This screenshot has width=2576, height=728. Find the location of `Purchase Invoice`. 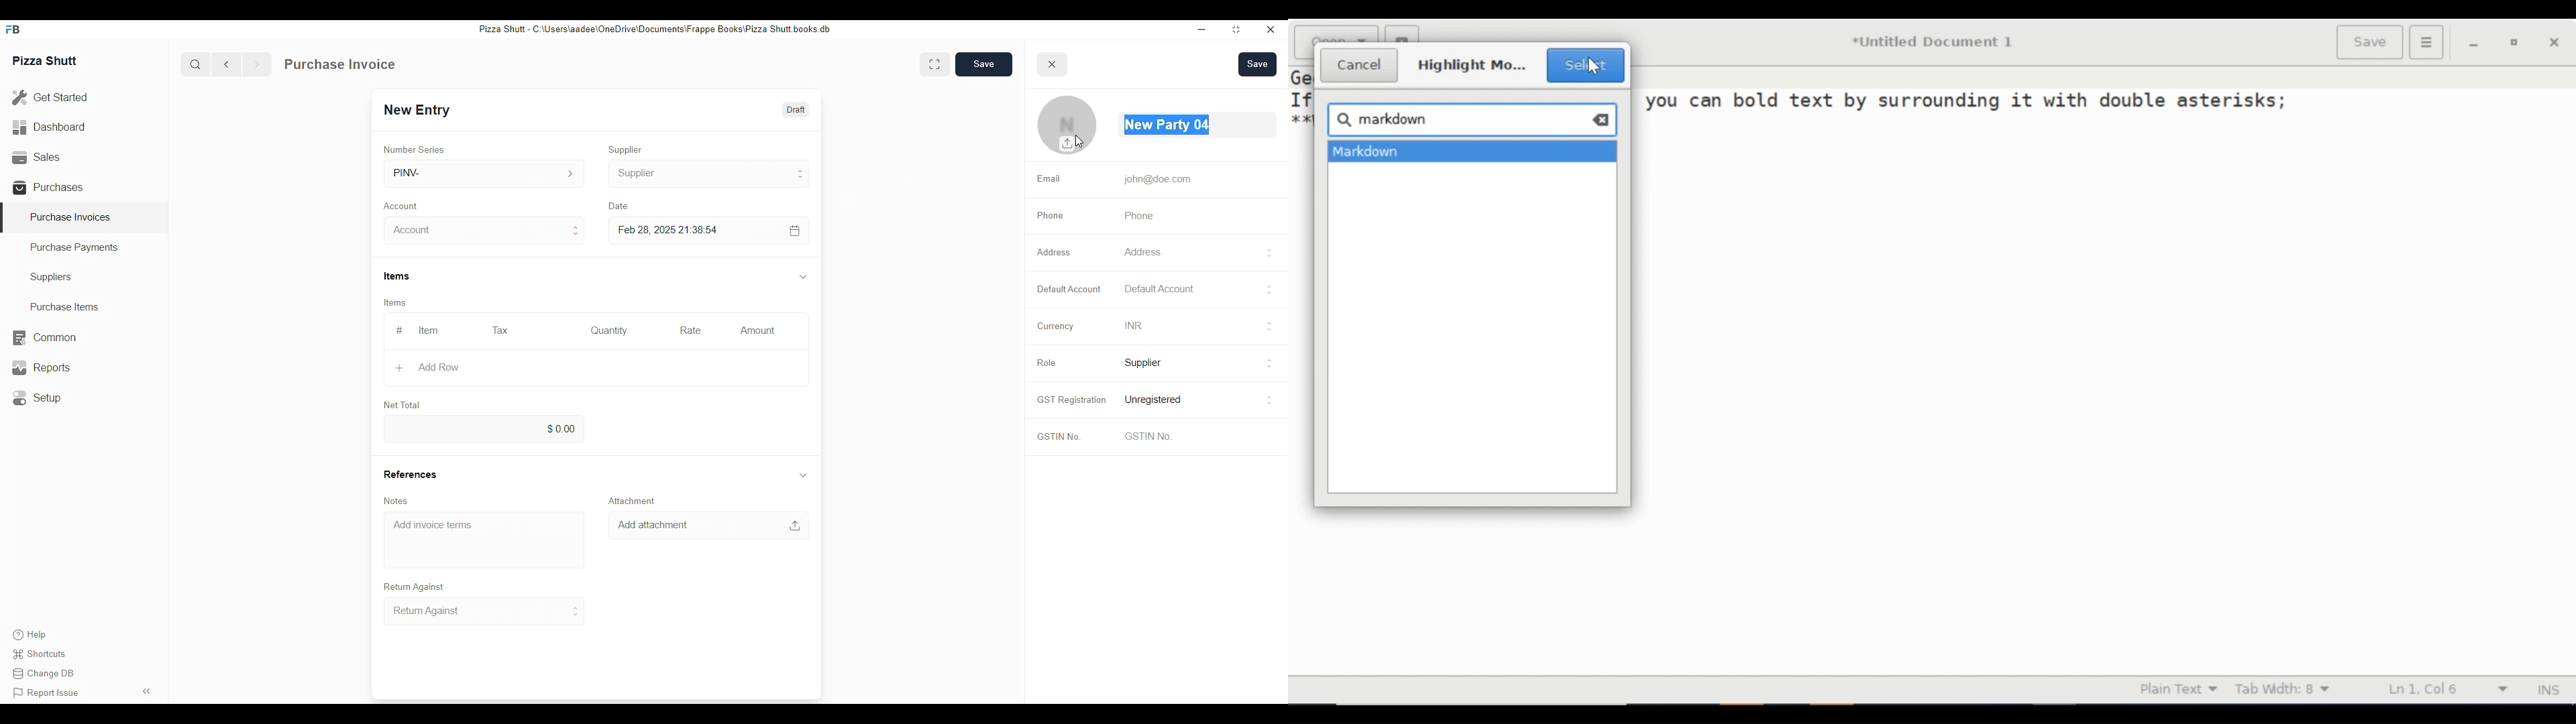

Purchase Invoice is located at coordinates (340, 64).